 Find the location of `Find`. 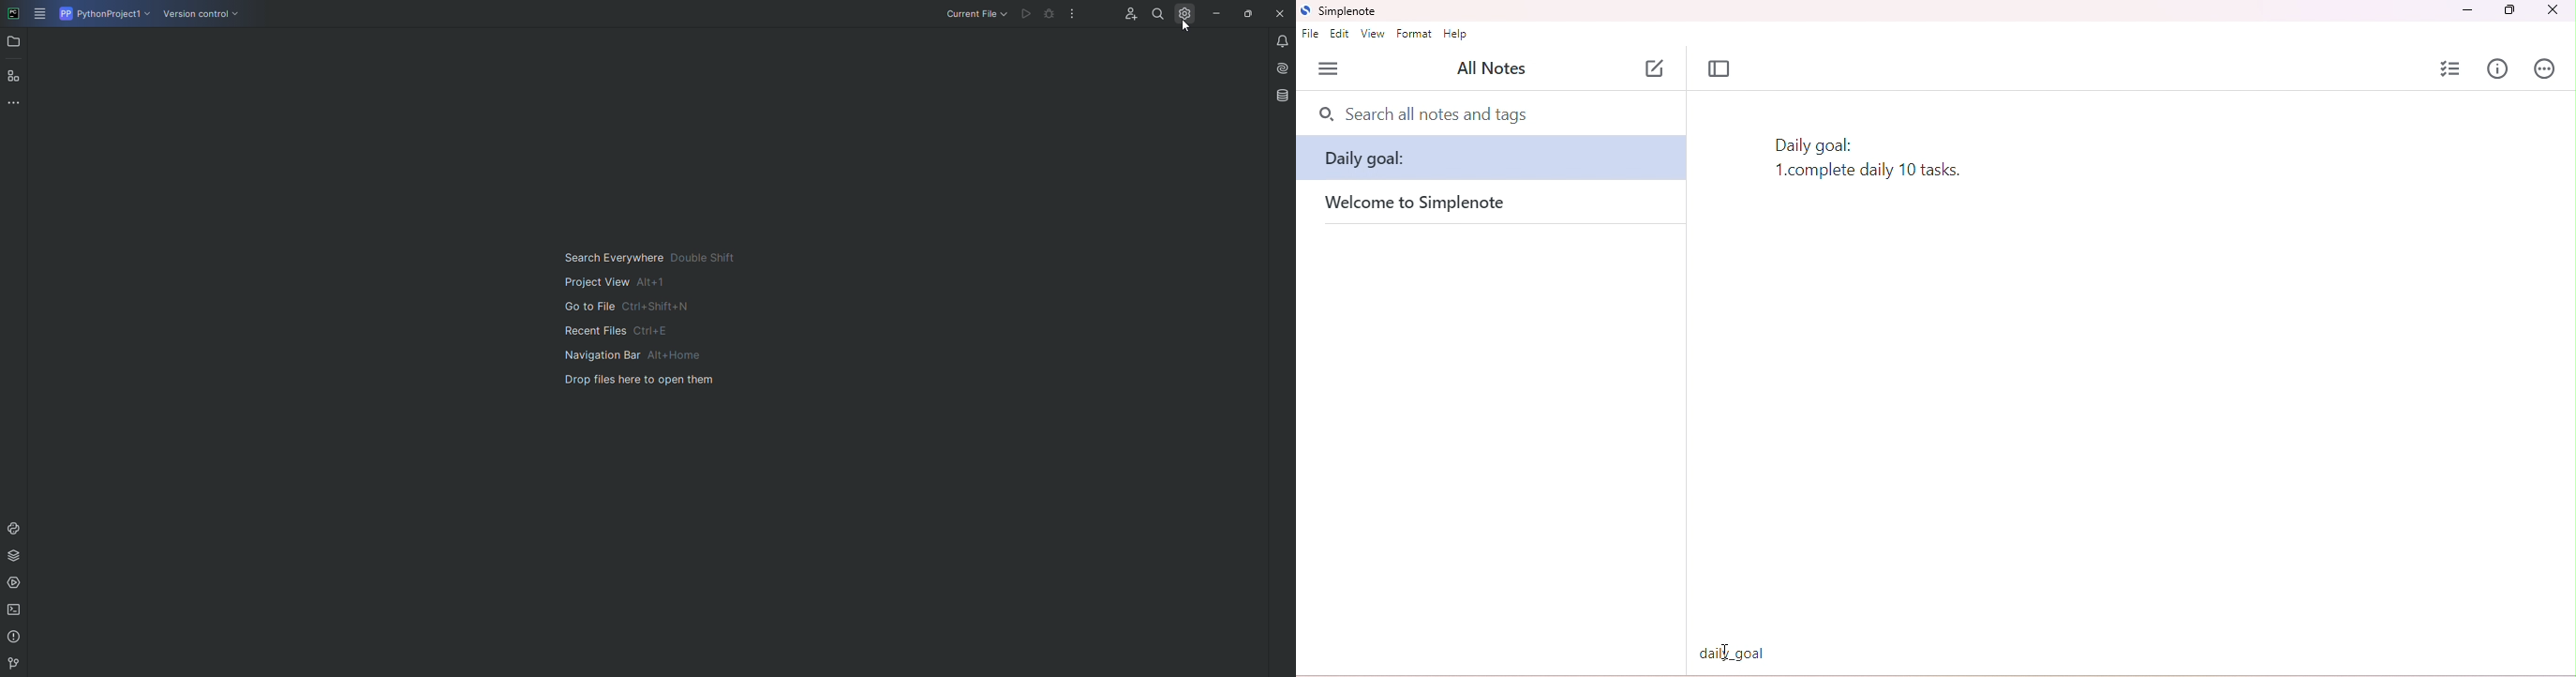

Find is located at coordinates (1158, 14).